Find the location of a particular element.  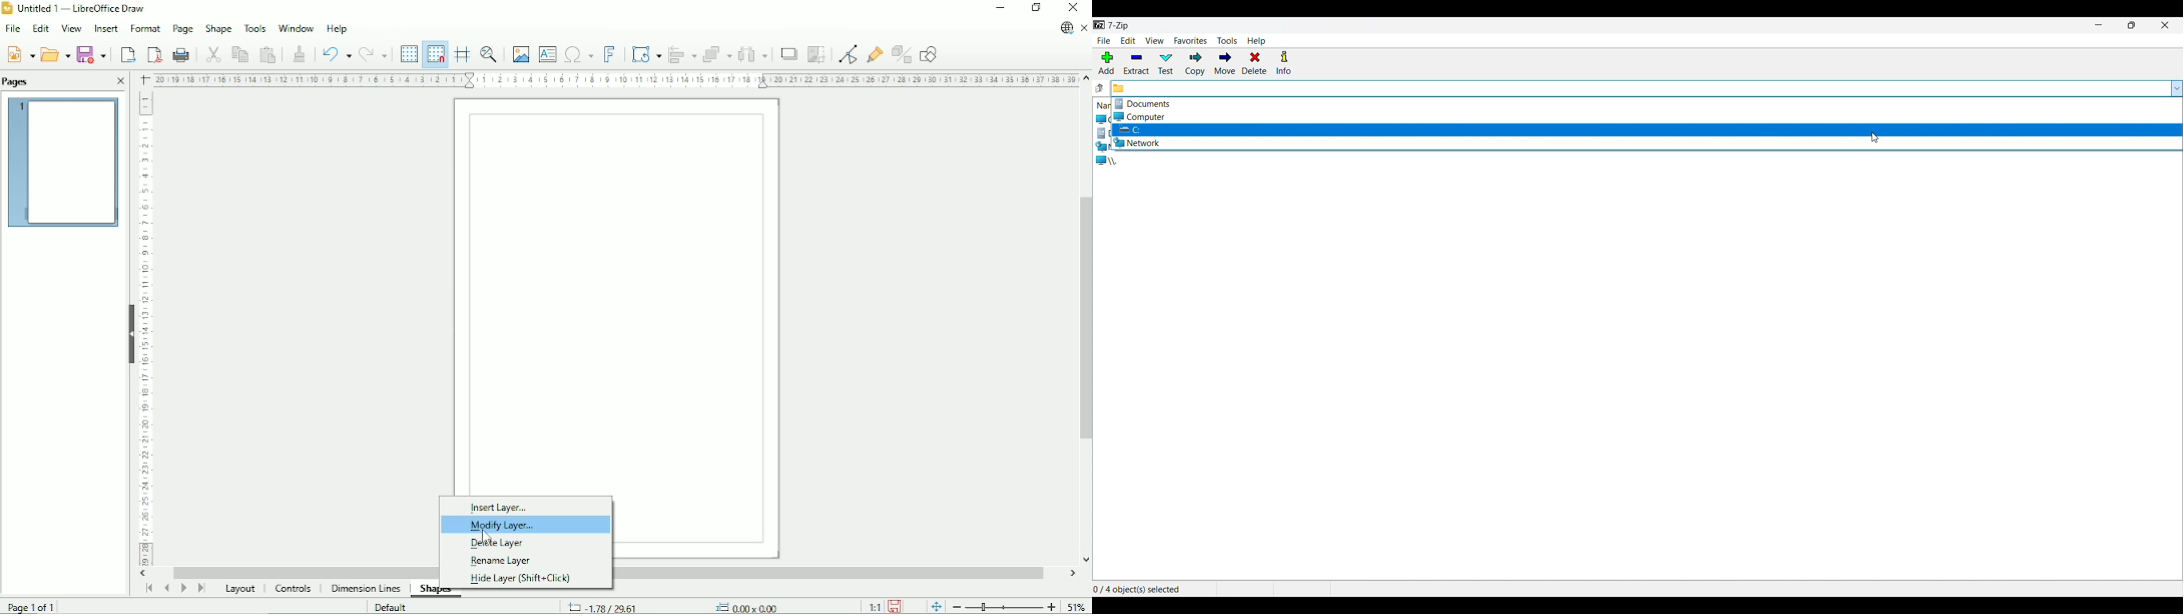

Page 1 of 1 is located at coordinates (33, 605).